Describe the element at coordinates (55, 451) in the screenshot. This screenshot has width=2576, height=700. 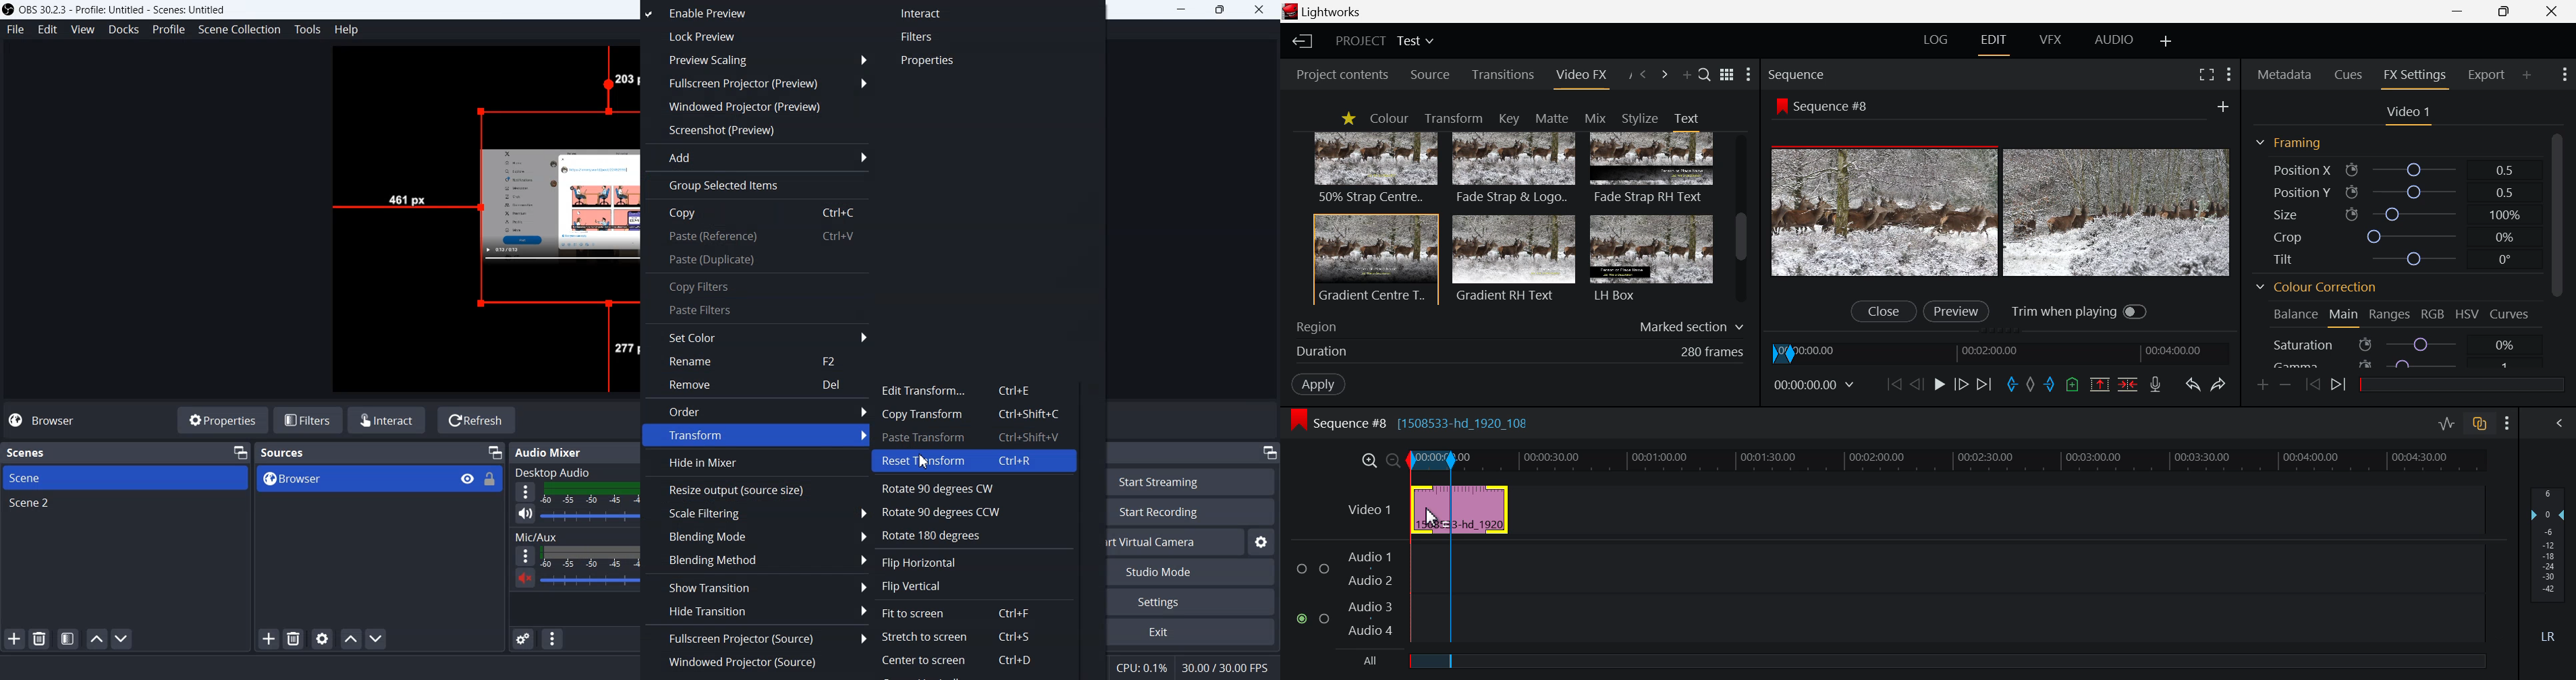
I see `Scenes` at that location.